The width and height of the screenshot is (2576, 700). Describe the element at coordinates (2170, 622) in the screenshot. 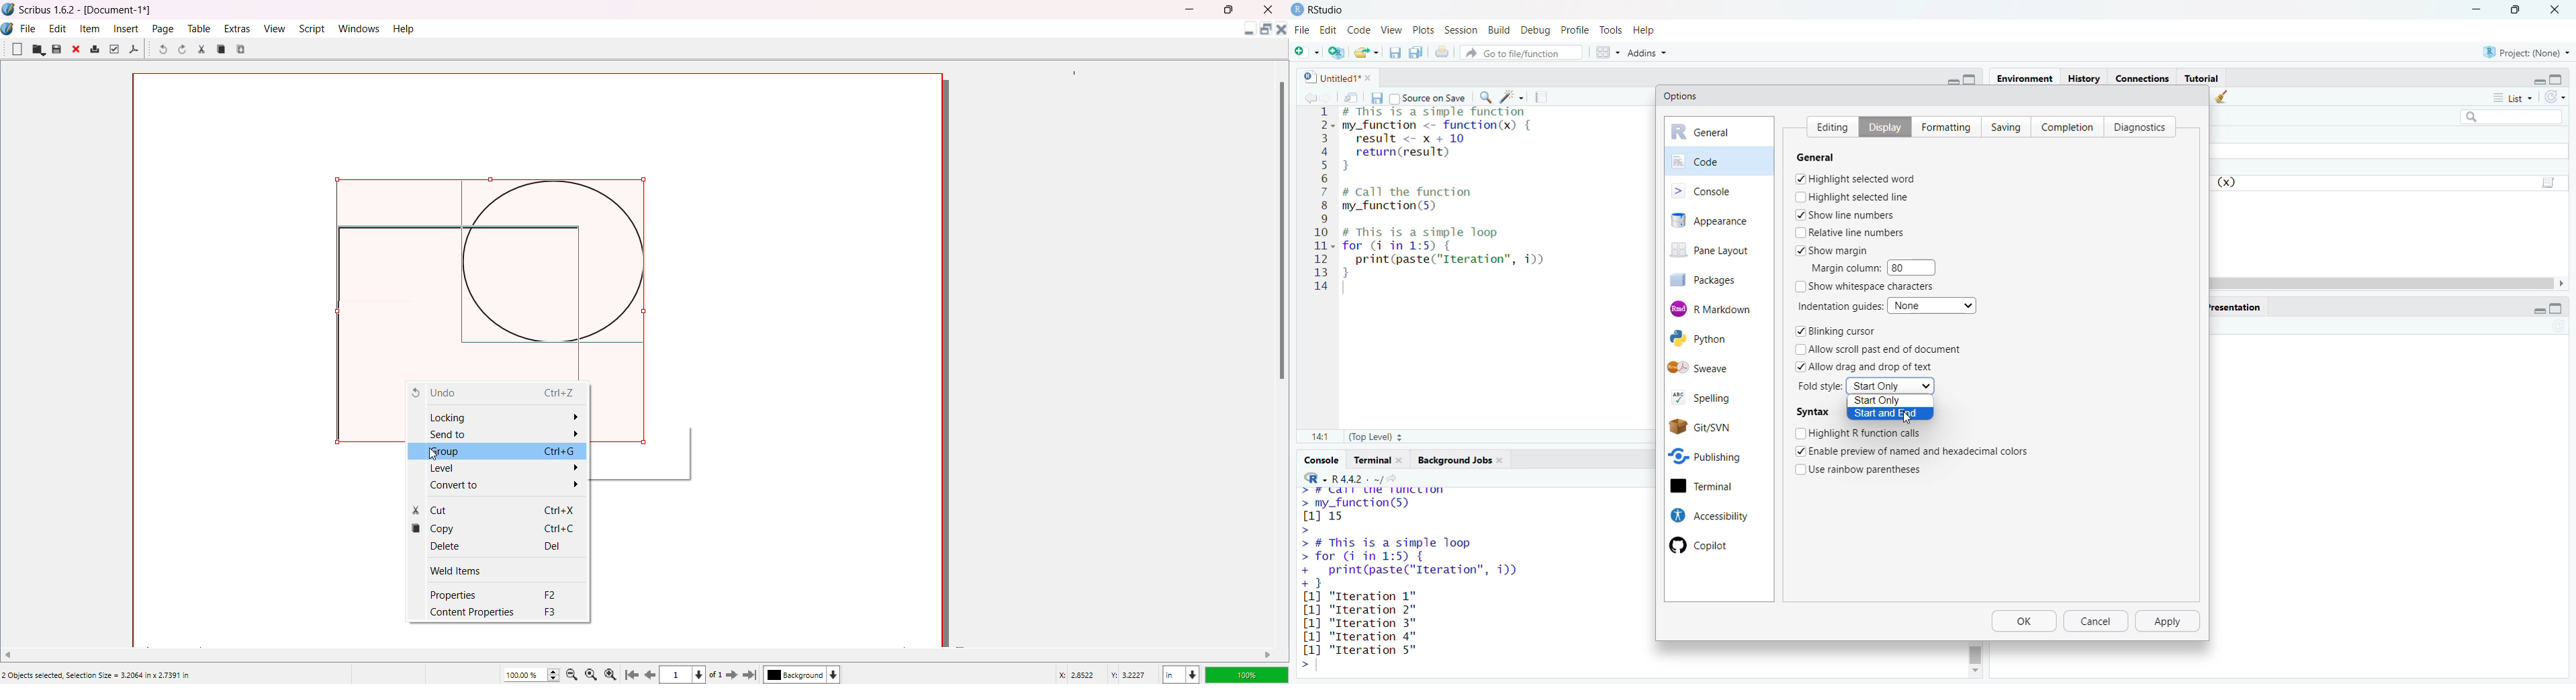

I see `apply` at that location.